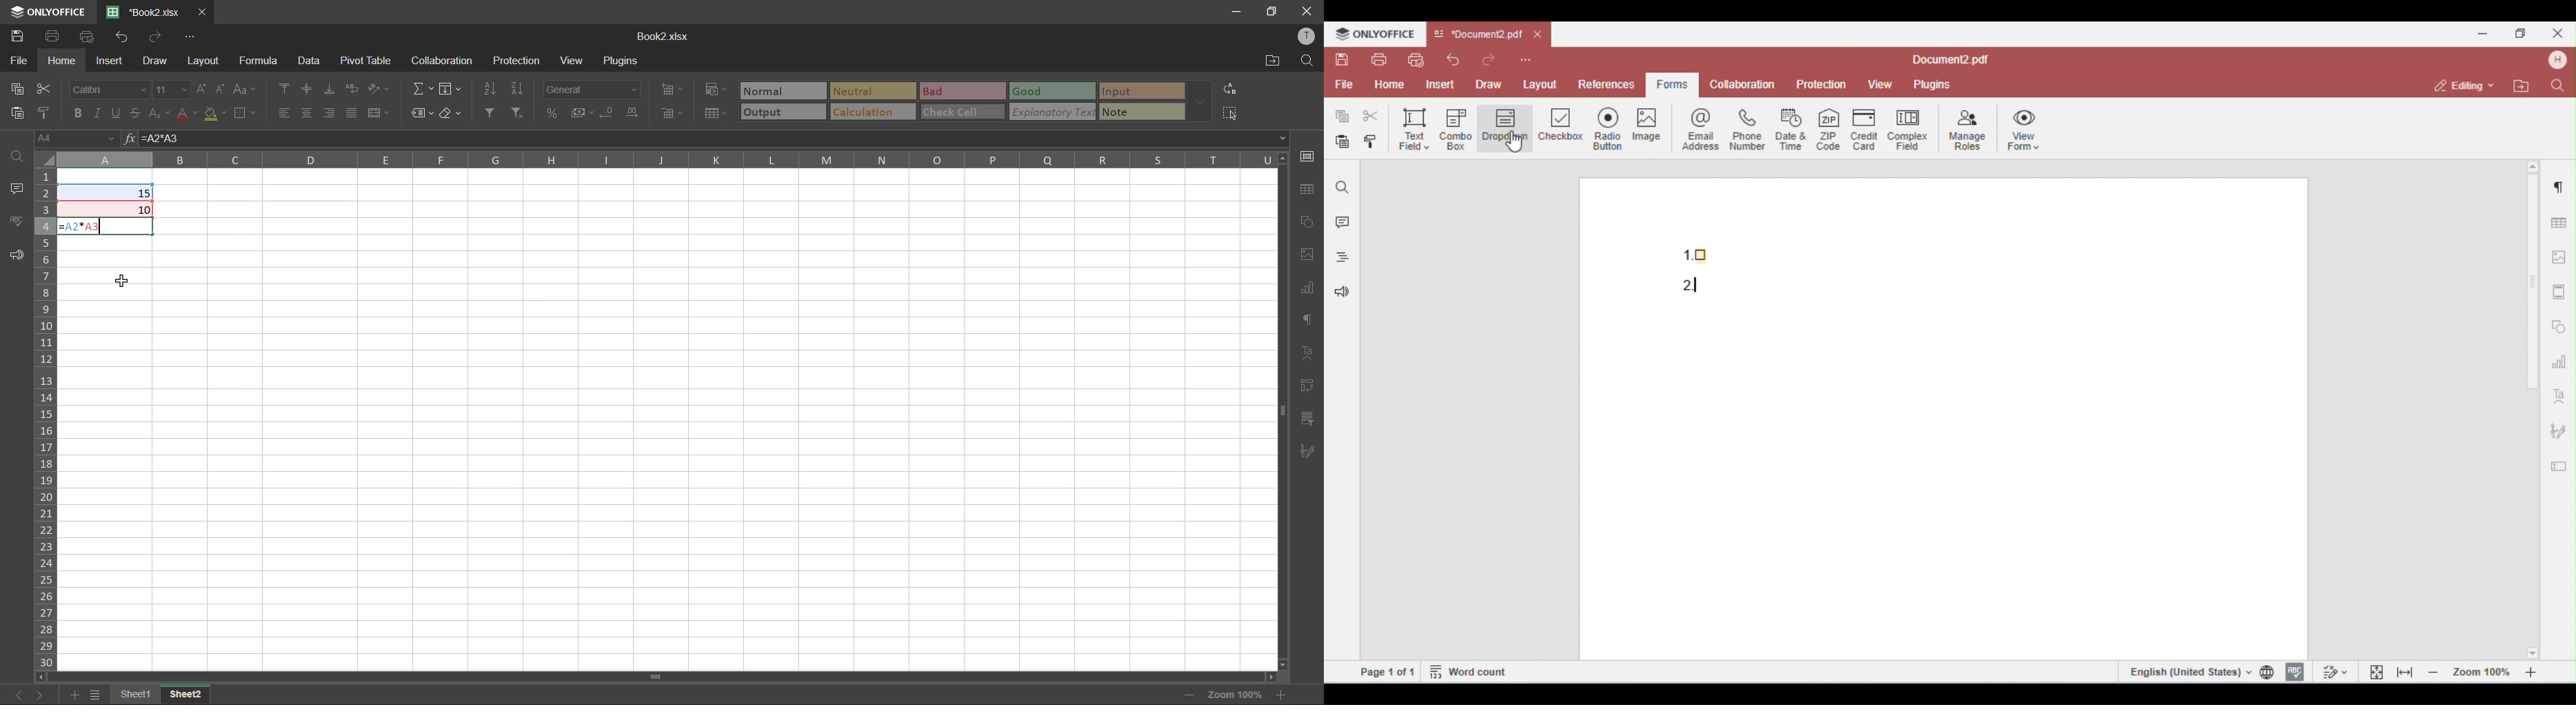 The width and height of the screenshot is (2576, 728). I want to click on conditional formatting, so click(716, 89).